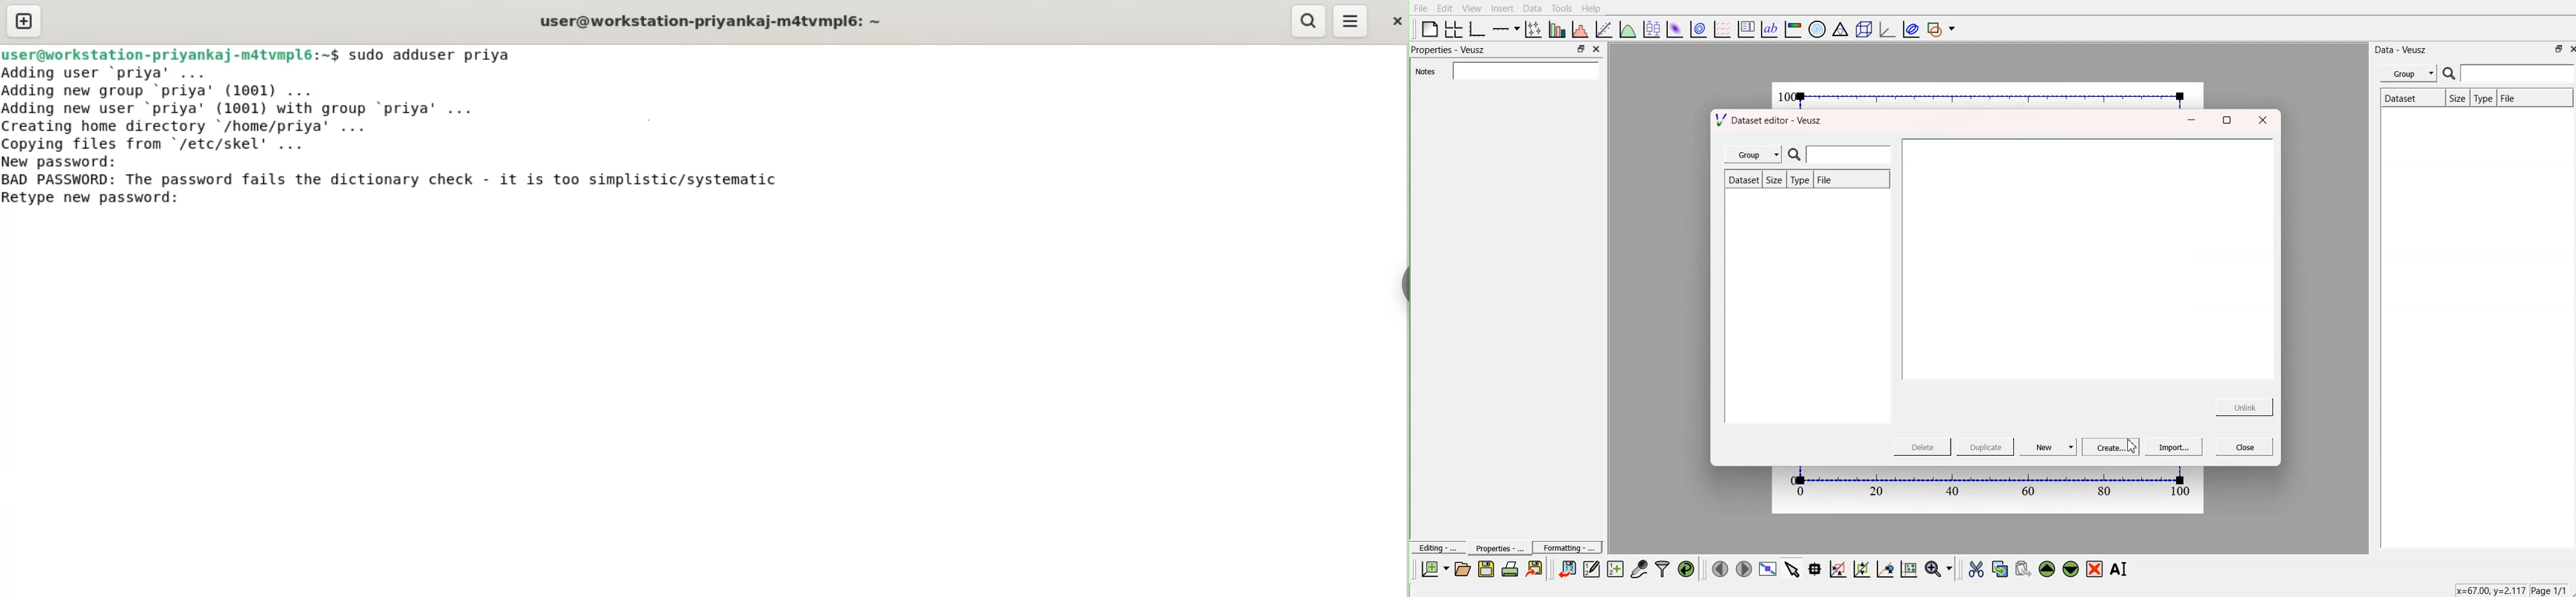  Describe the element at coordinates (1596, 8) in the screenshot. I see `Help` at that location.